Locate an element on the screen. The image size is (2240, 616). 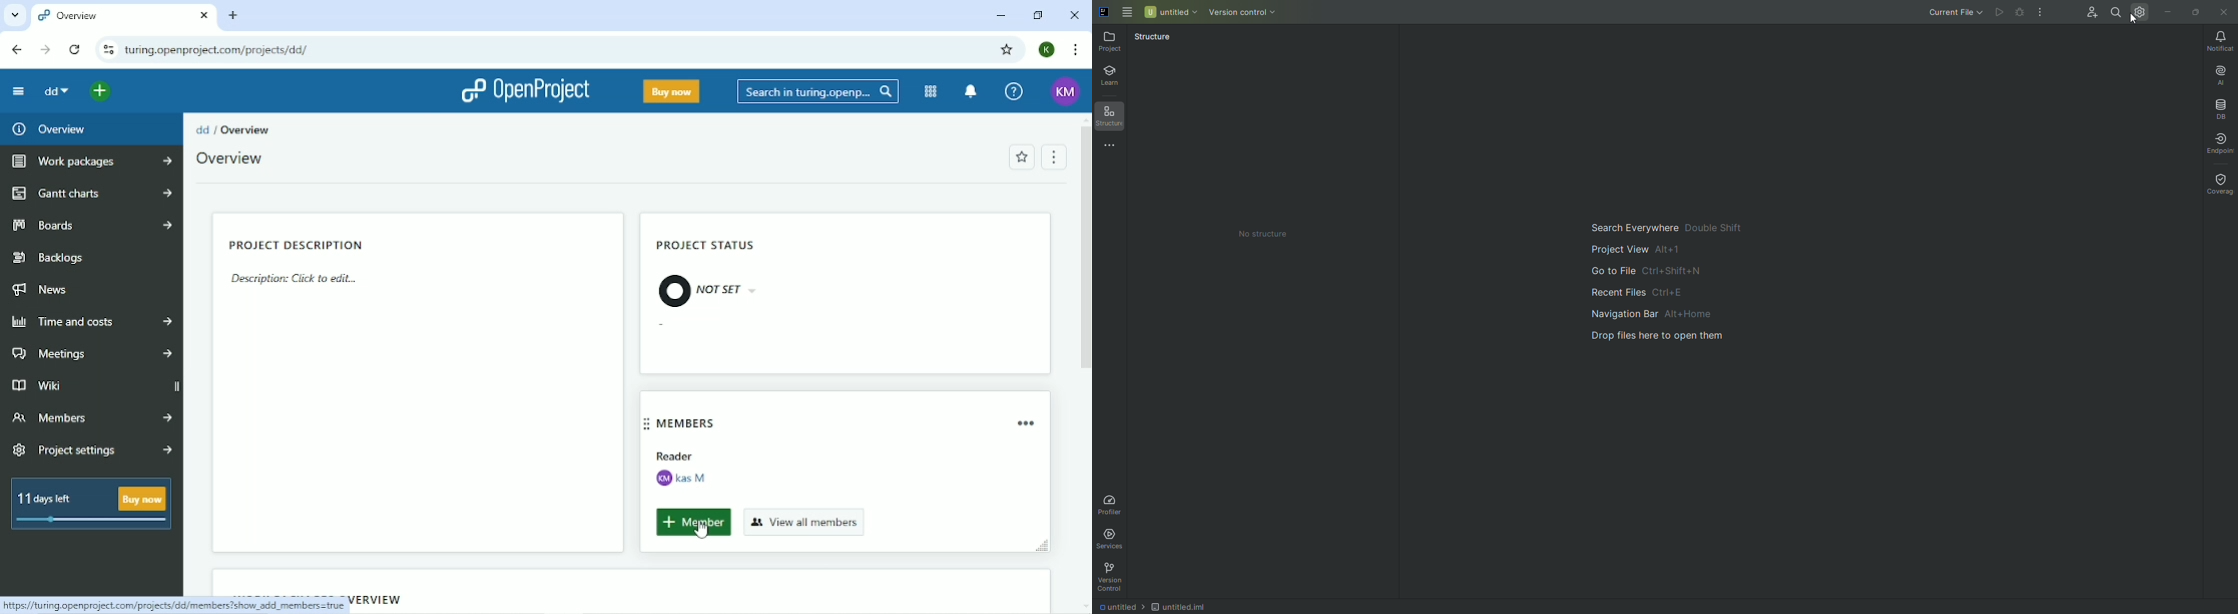
Structure is located at coordinates (1153, 39).